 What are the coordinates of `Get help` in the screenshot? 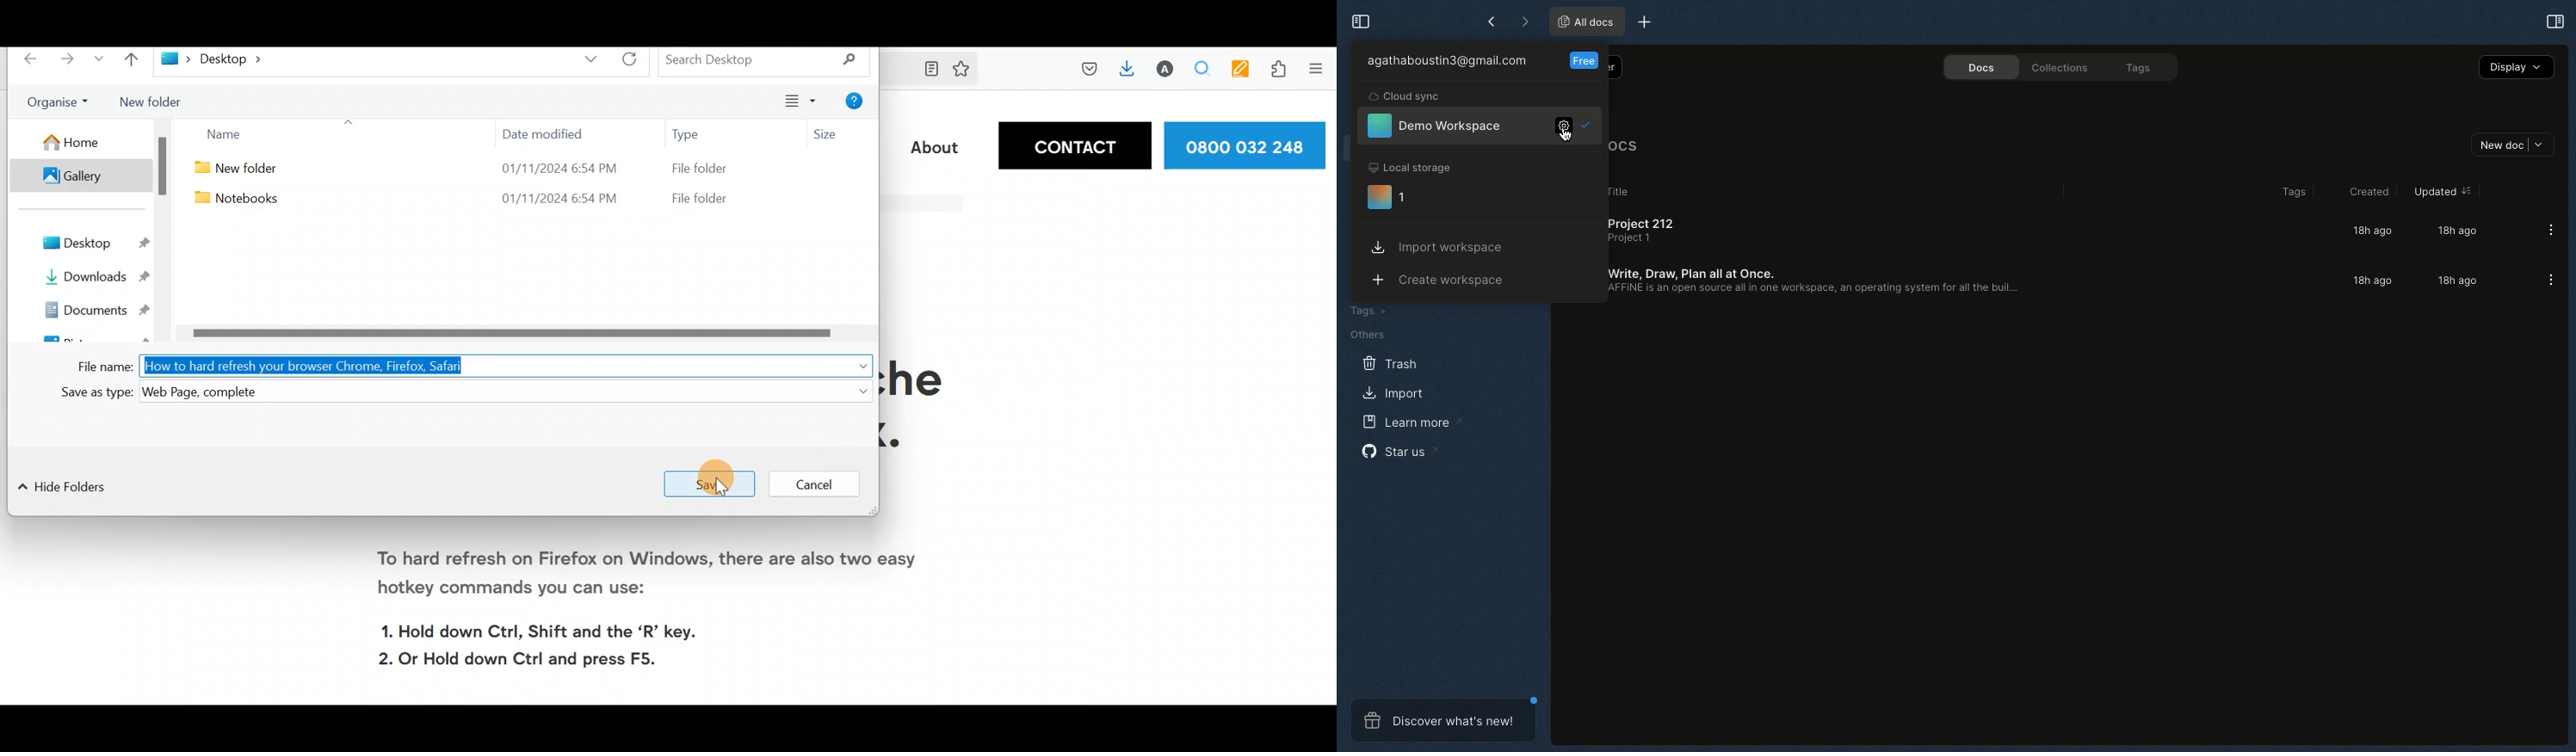 It's located at (859, 102).